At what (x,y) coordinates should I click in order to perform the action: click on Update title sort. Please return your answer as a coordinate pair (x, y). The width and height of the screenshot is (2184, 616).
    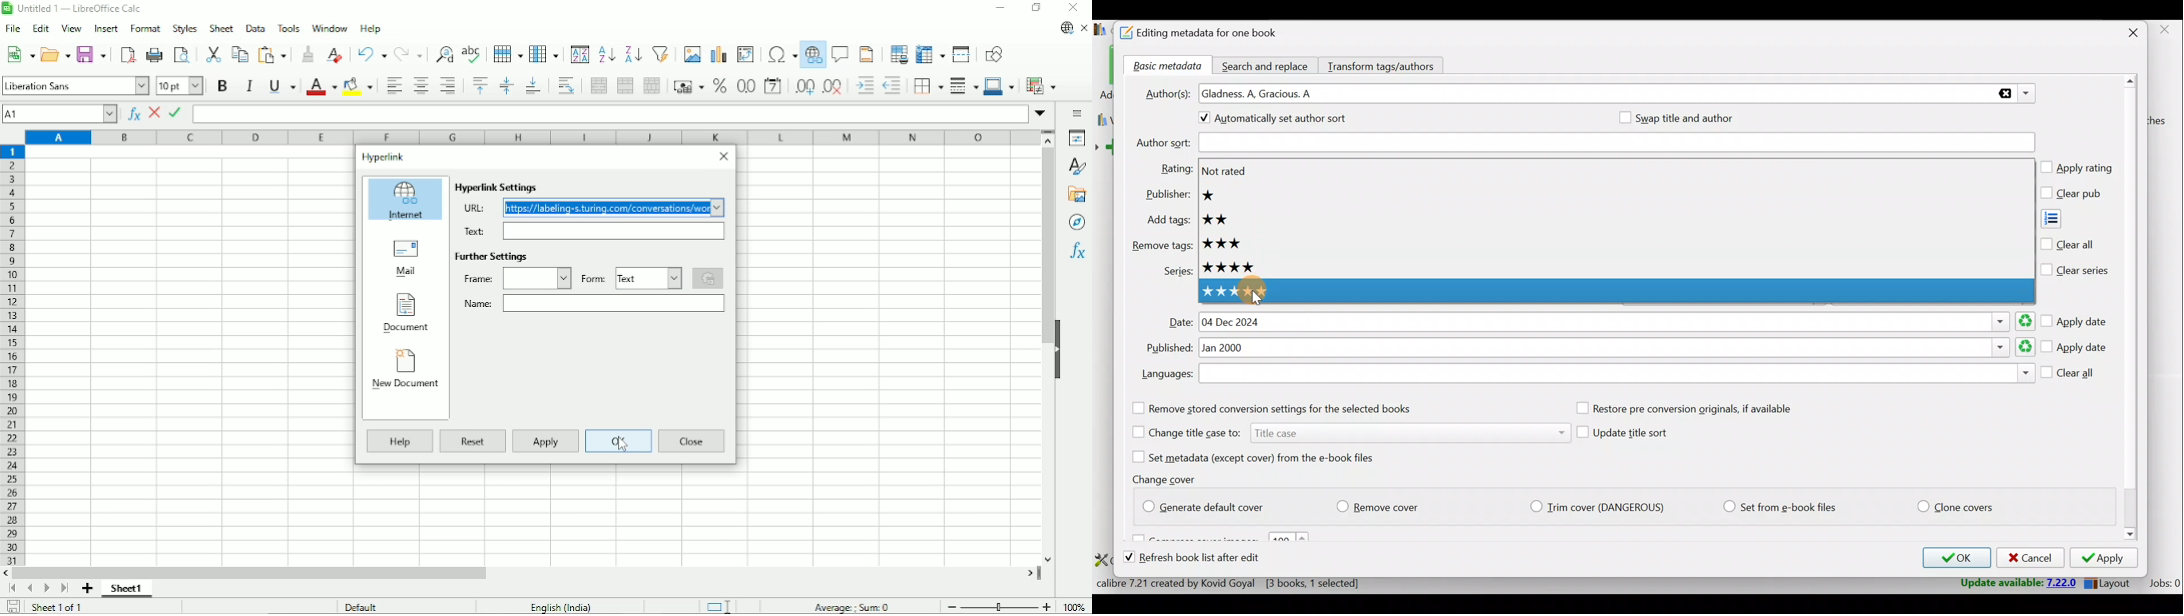
    Looking at the image, I should click on (1633, 435).